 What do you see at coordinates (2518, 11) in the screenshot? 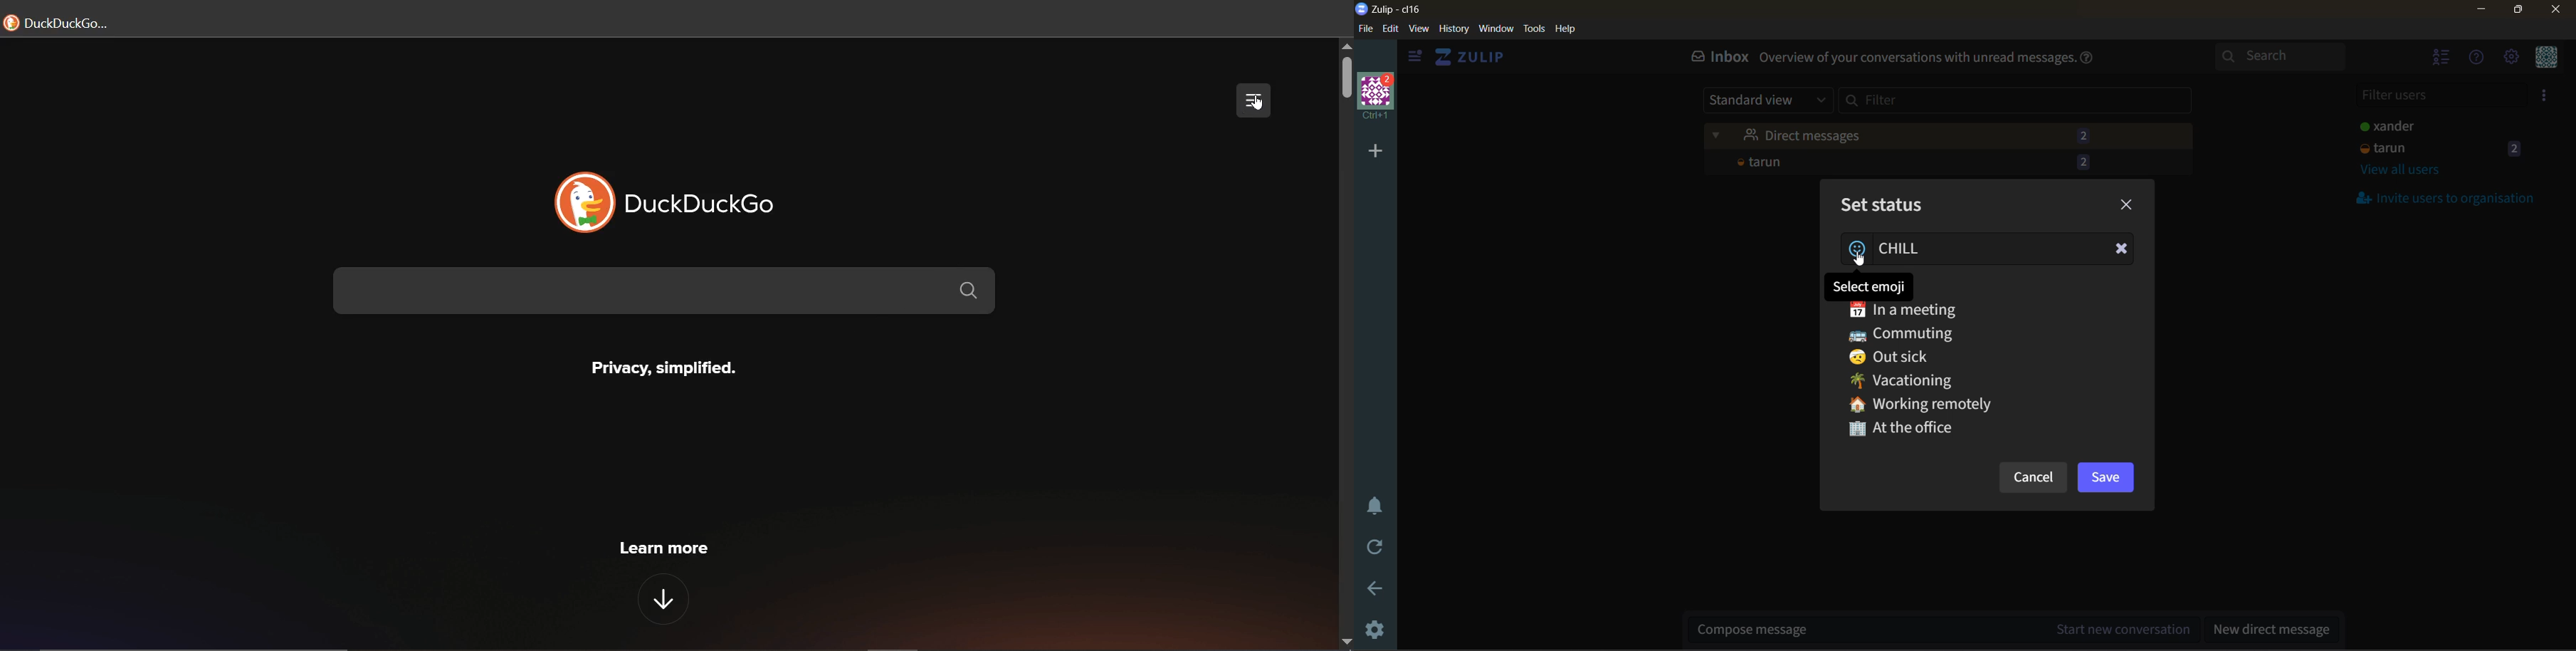
I see `maximize` at bounding box center [2518, 11].